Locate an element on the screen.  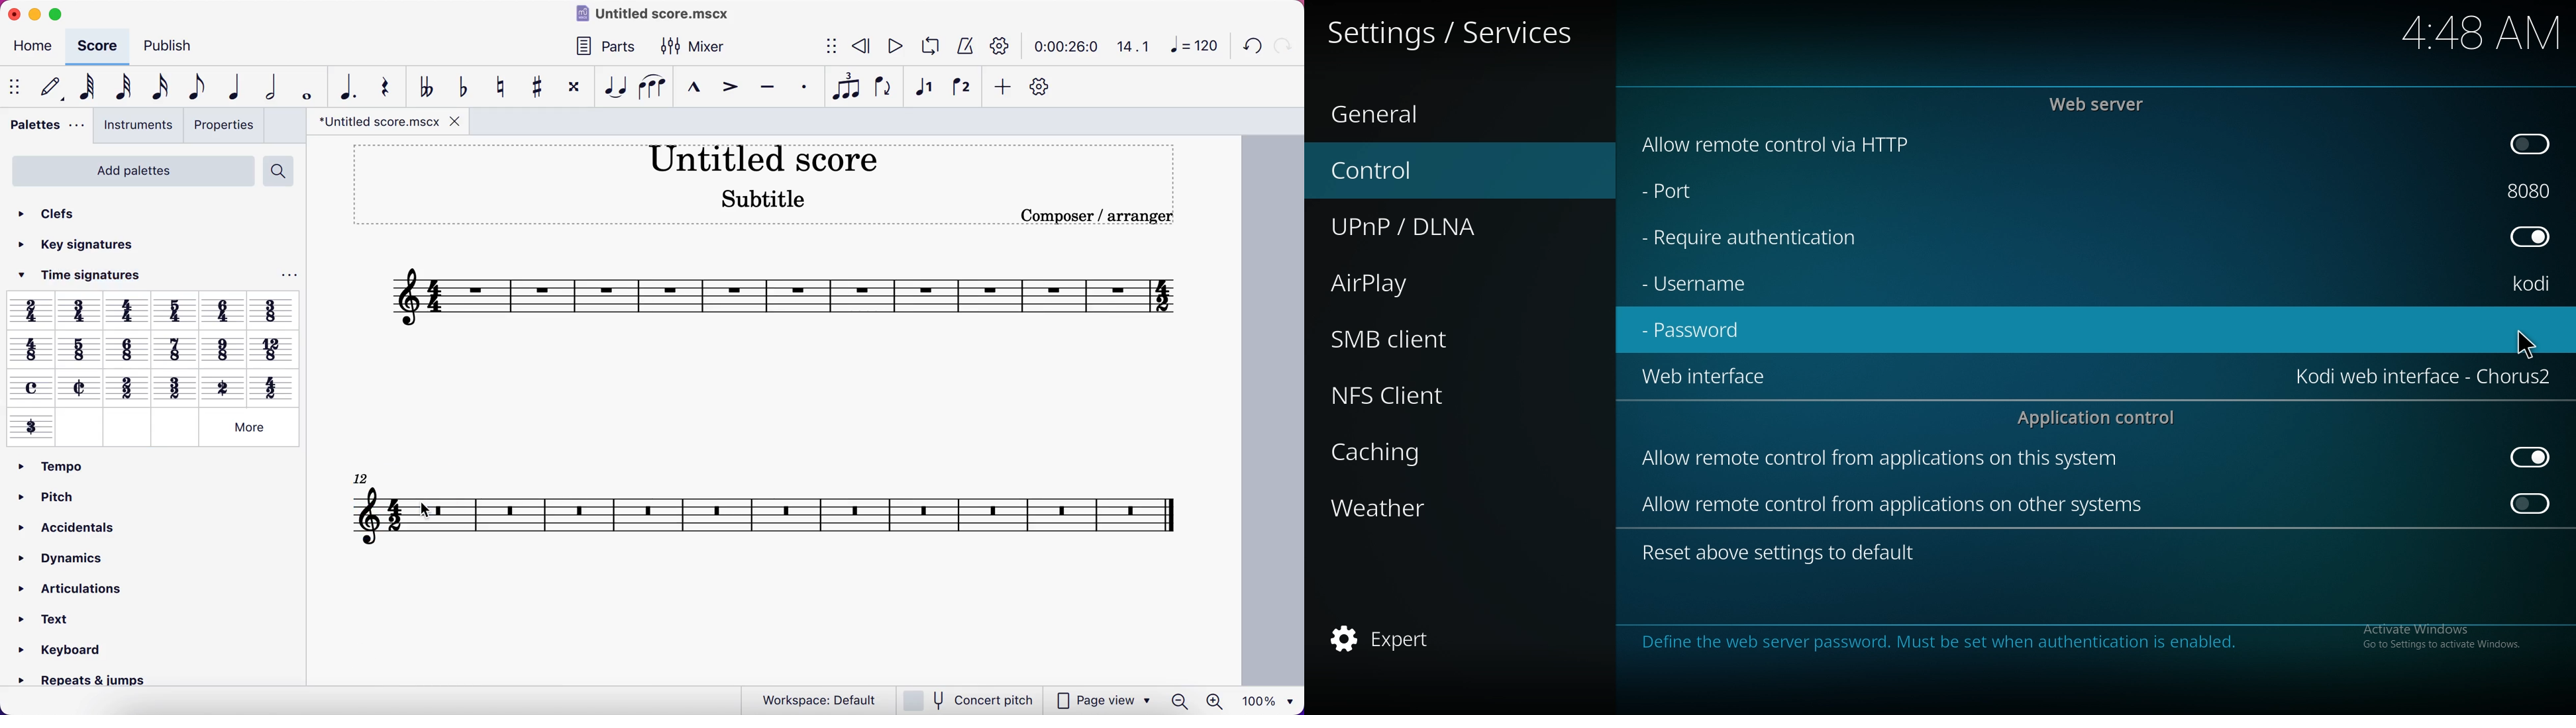
expert is located at coordinates (1392, 640).